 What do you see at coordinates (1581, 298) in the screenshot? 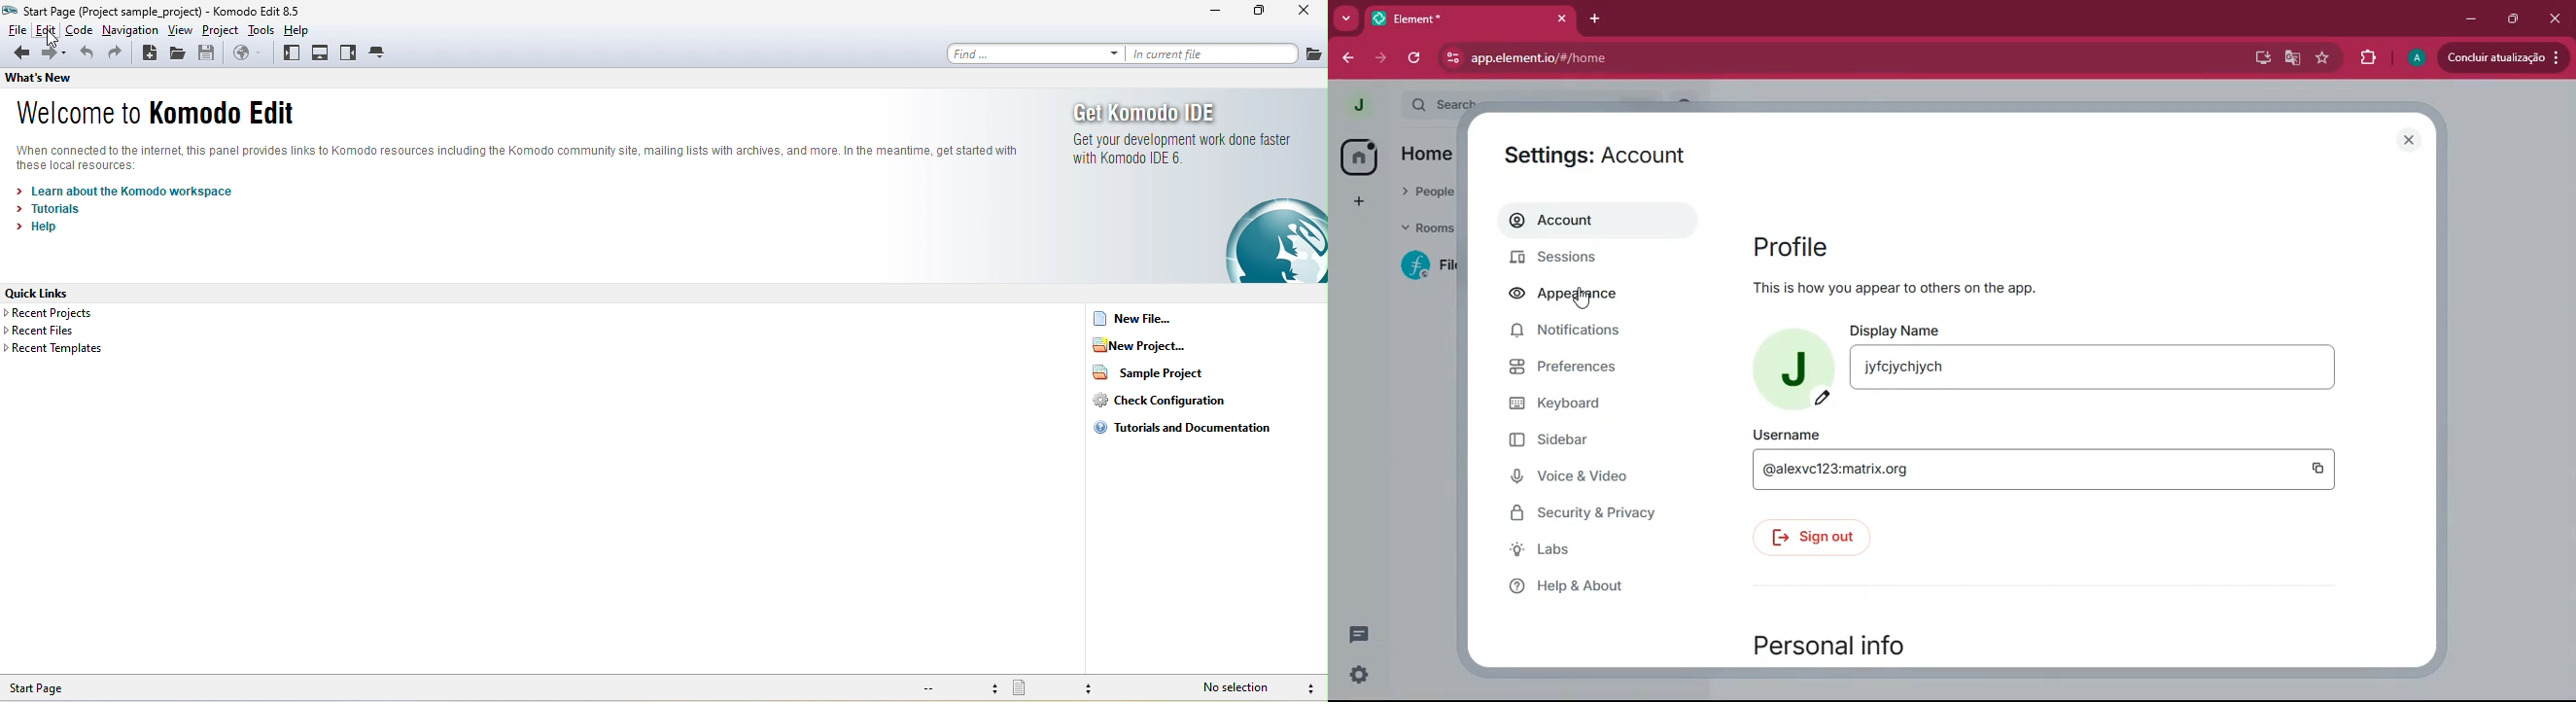
I see `Cursor` at bounding box center [1581, 298].